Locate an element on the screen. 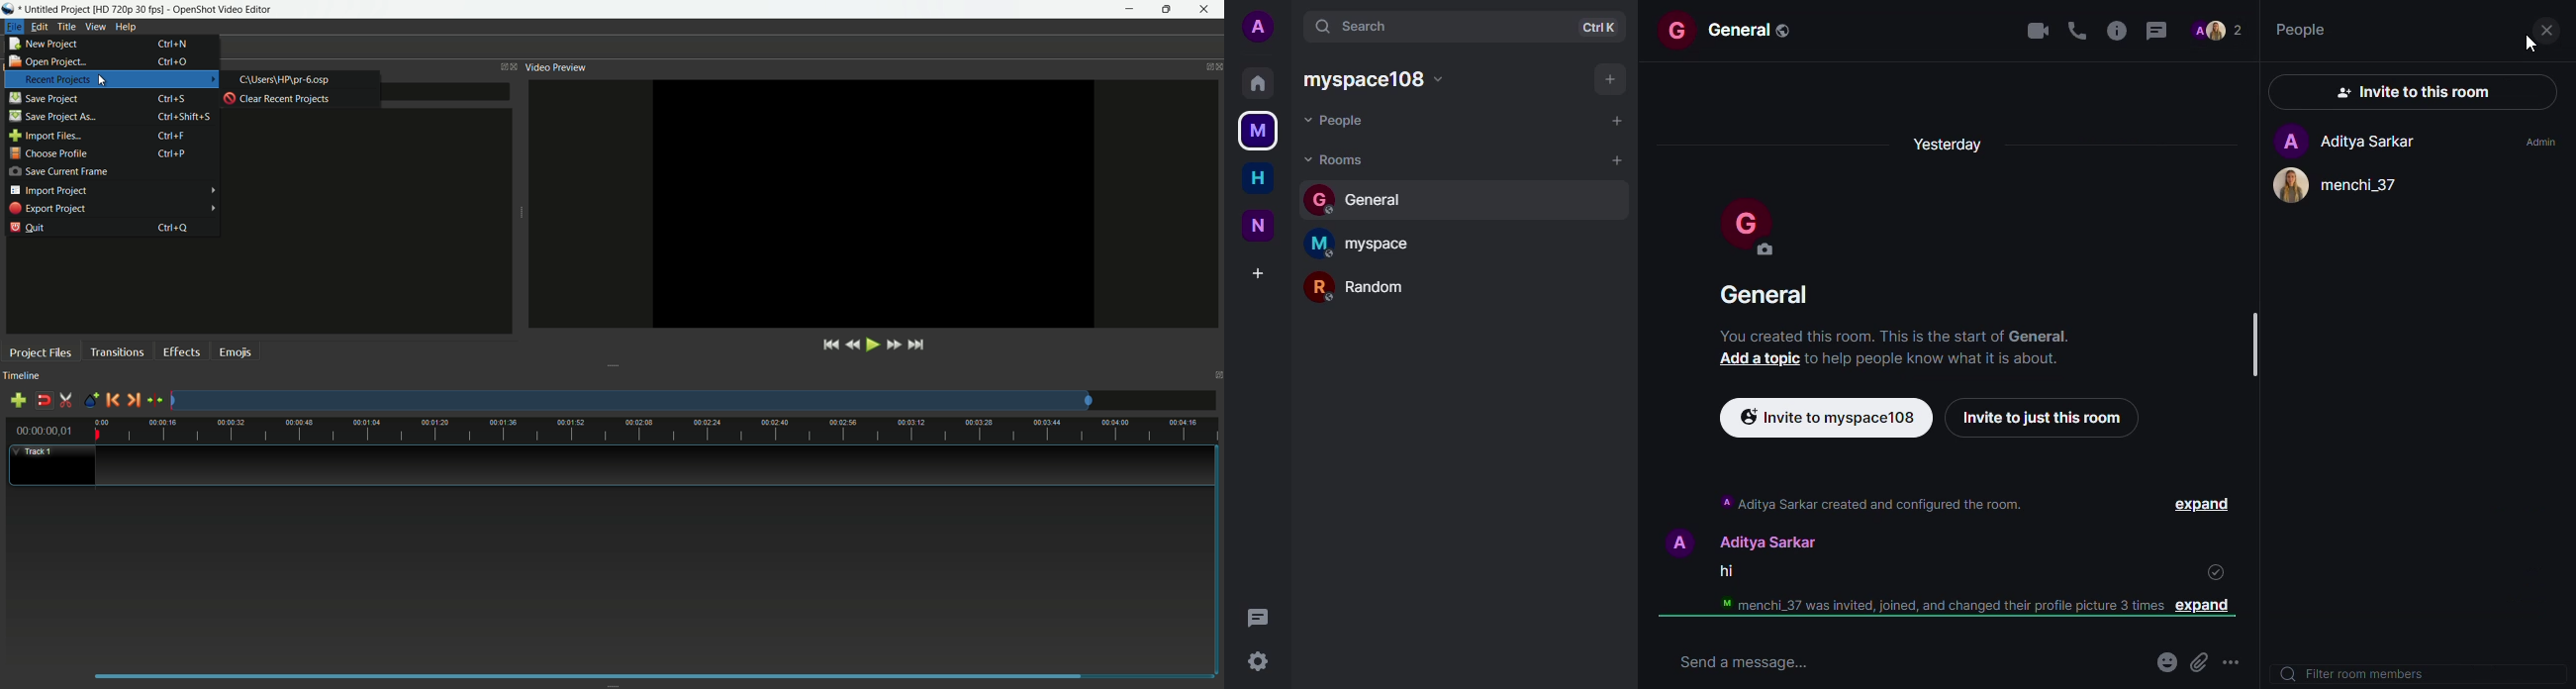 The image size is (2576, 700). send message is located at coordinates (1767, 661).